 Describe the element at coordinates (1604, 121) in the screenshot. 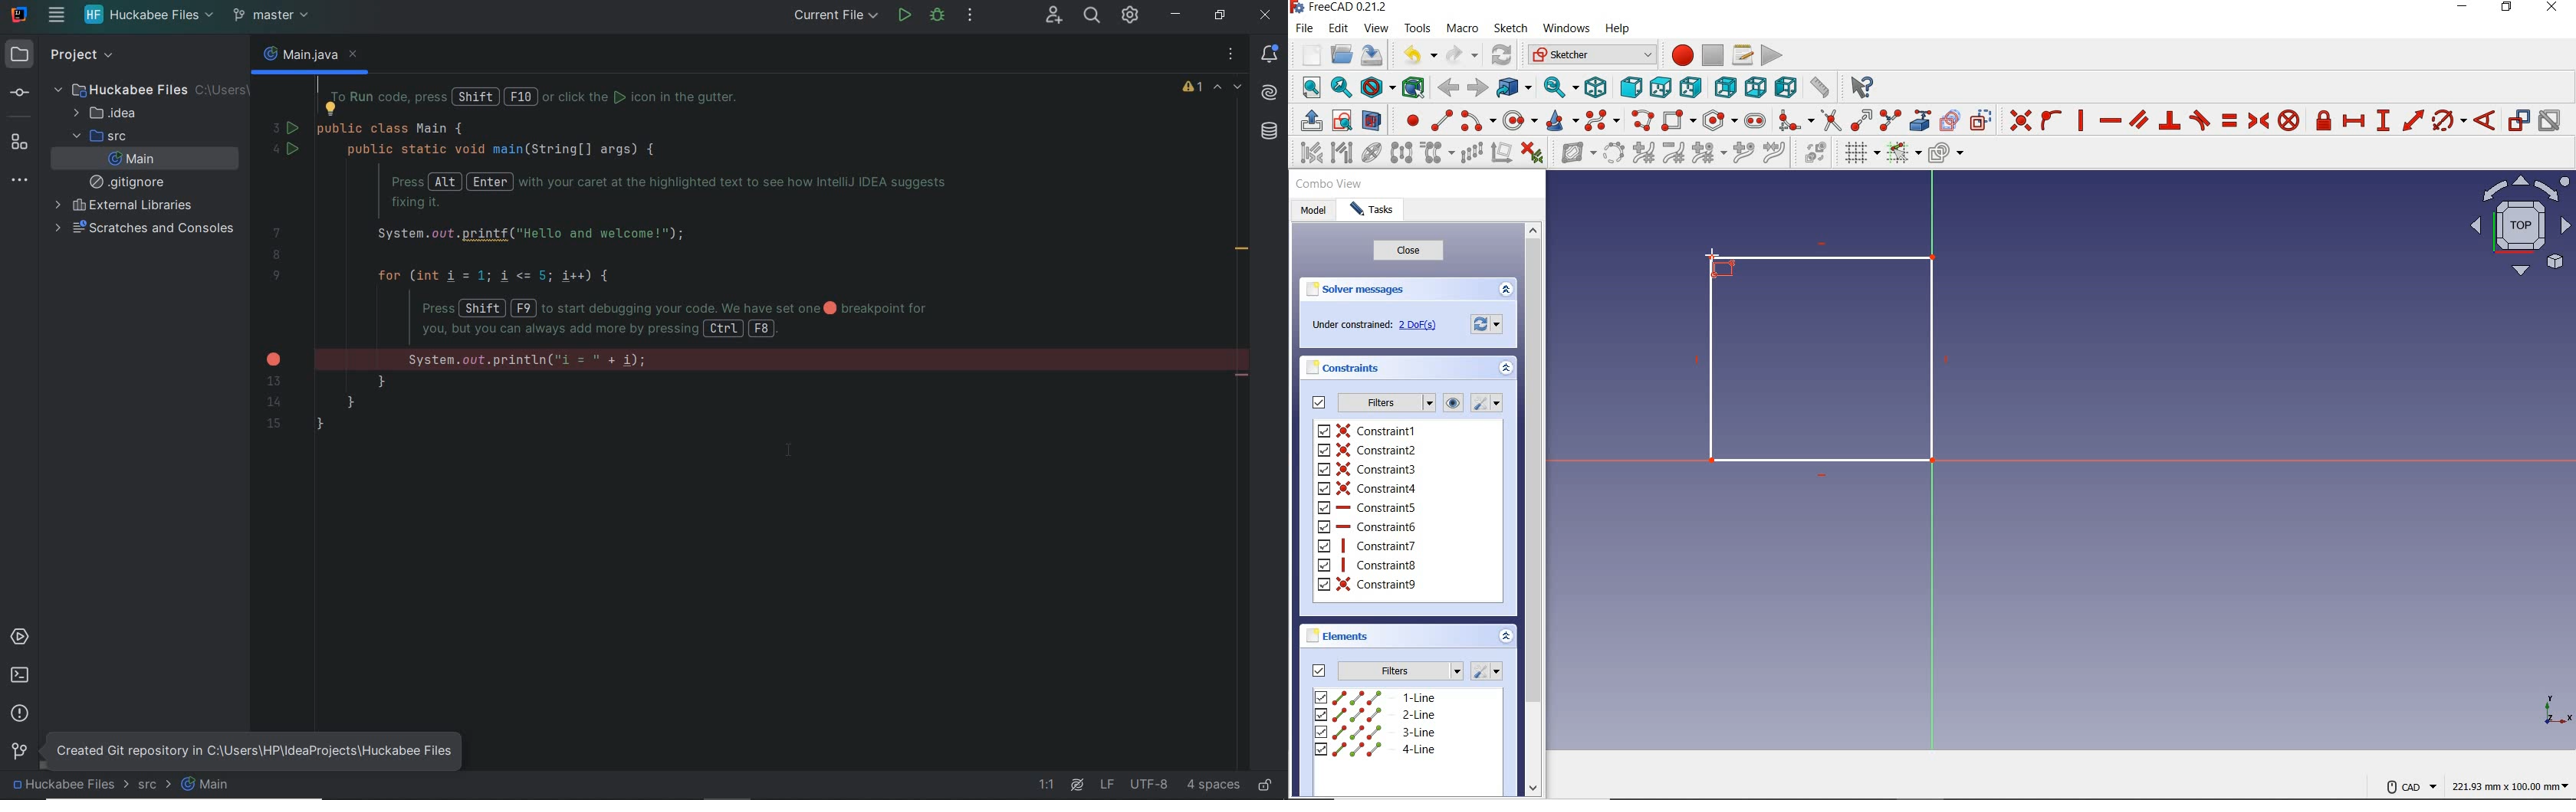

I see `create B-Spline` at that location.